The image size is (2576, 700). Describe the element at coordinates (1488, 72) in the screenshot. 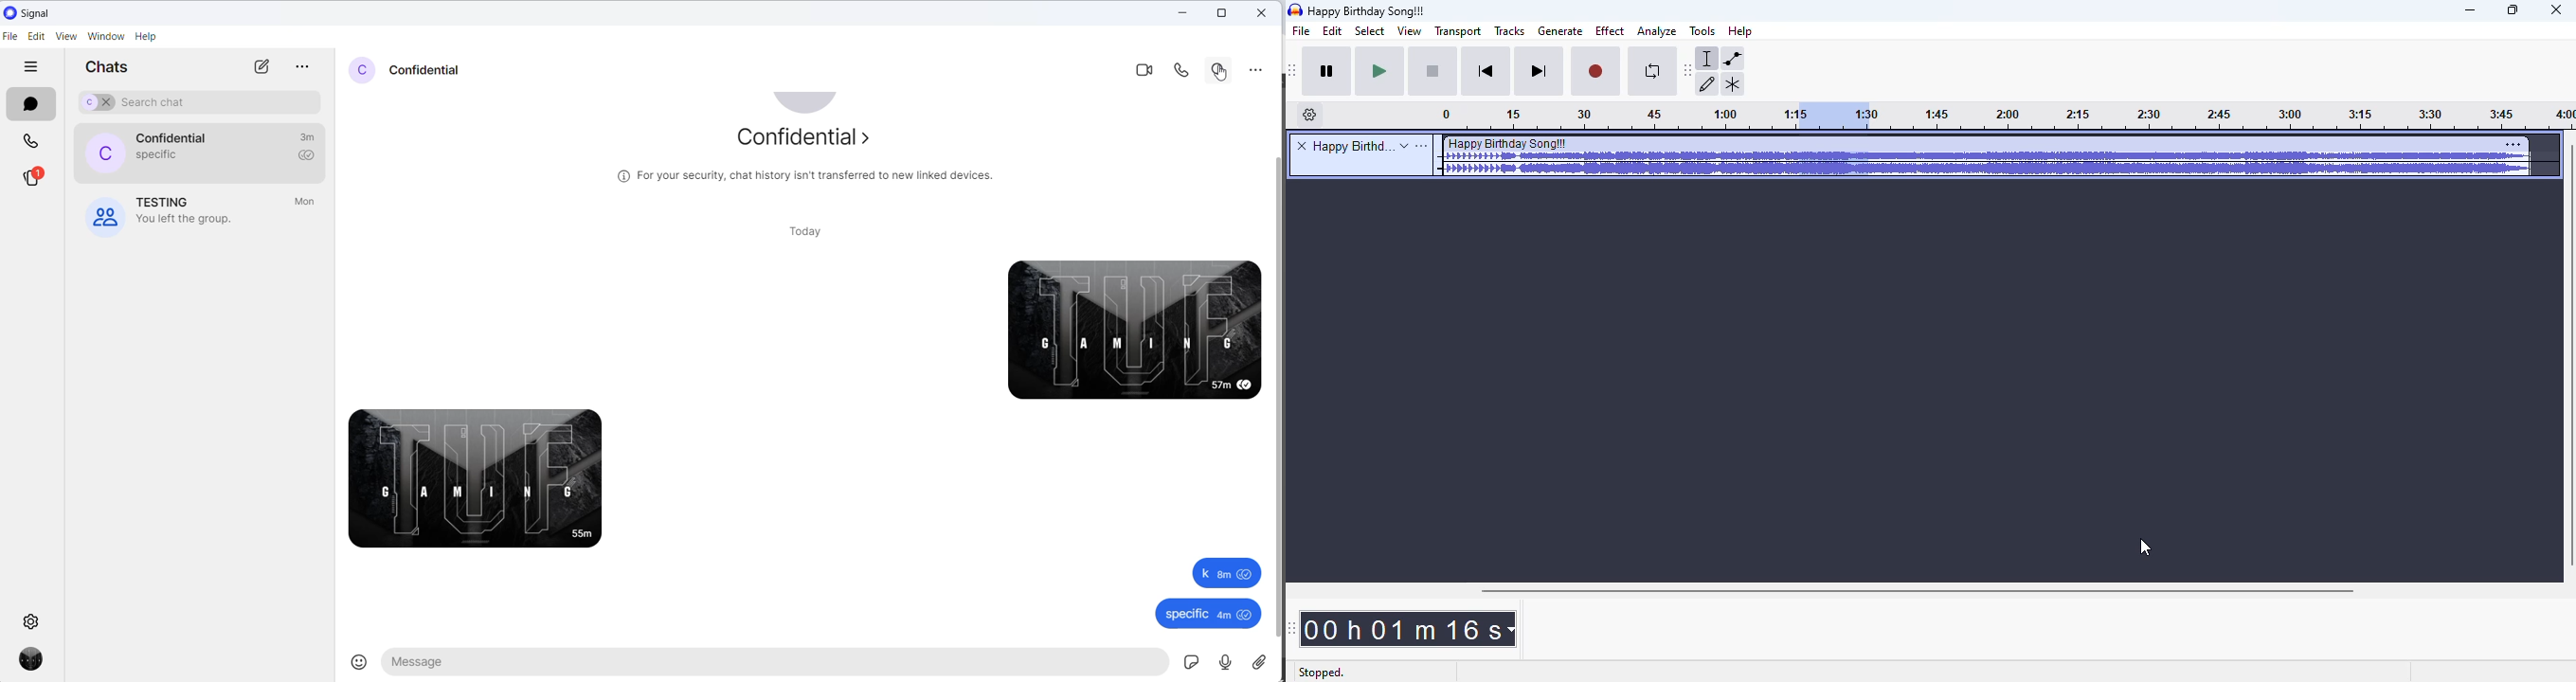

I see `skip to start` at that location.